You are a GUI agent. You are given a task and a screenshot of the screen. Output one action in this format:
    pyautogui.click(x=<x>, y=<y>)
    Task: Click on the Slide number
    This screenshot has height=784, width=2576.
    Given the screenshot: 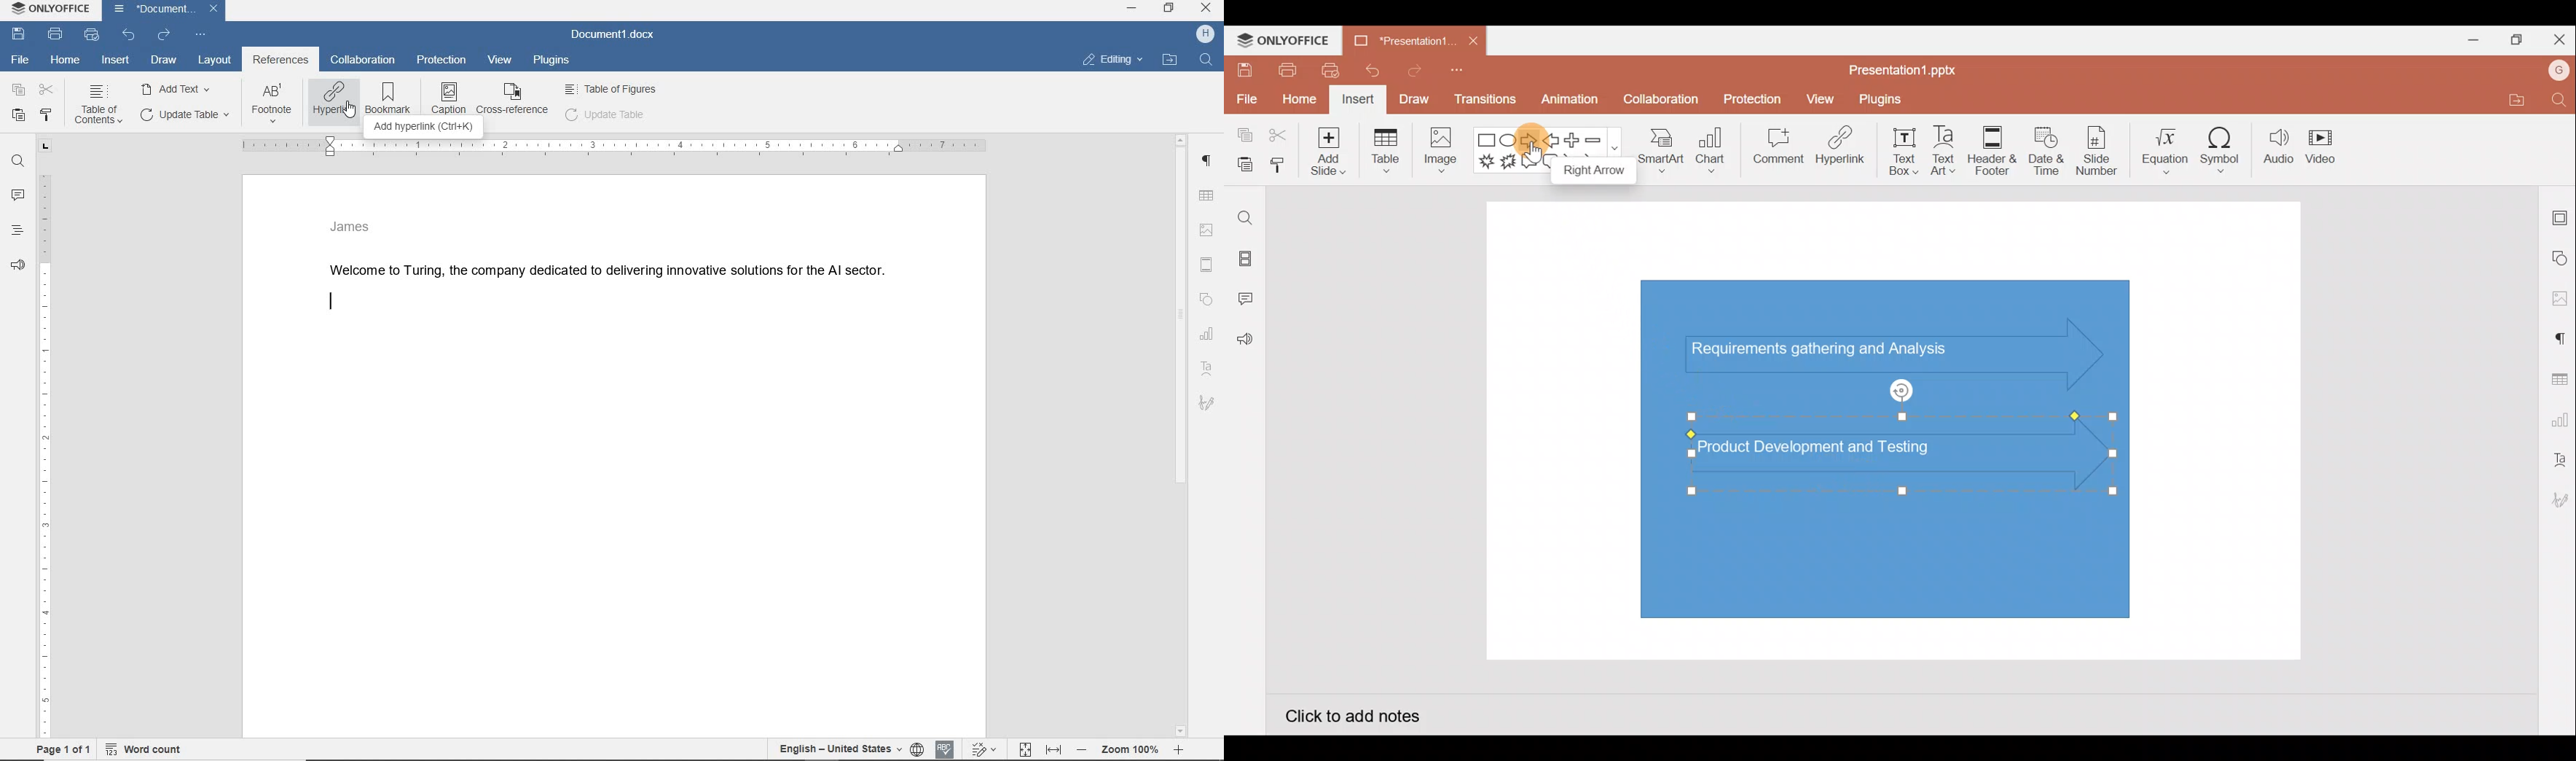 What is the action you would take?
    pyautogui.click(x=2096, y=151)
    